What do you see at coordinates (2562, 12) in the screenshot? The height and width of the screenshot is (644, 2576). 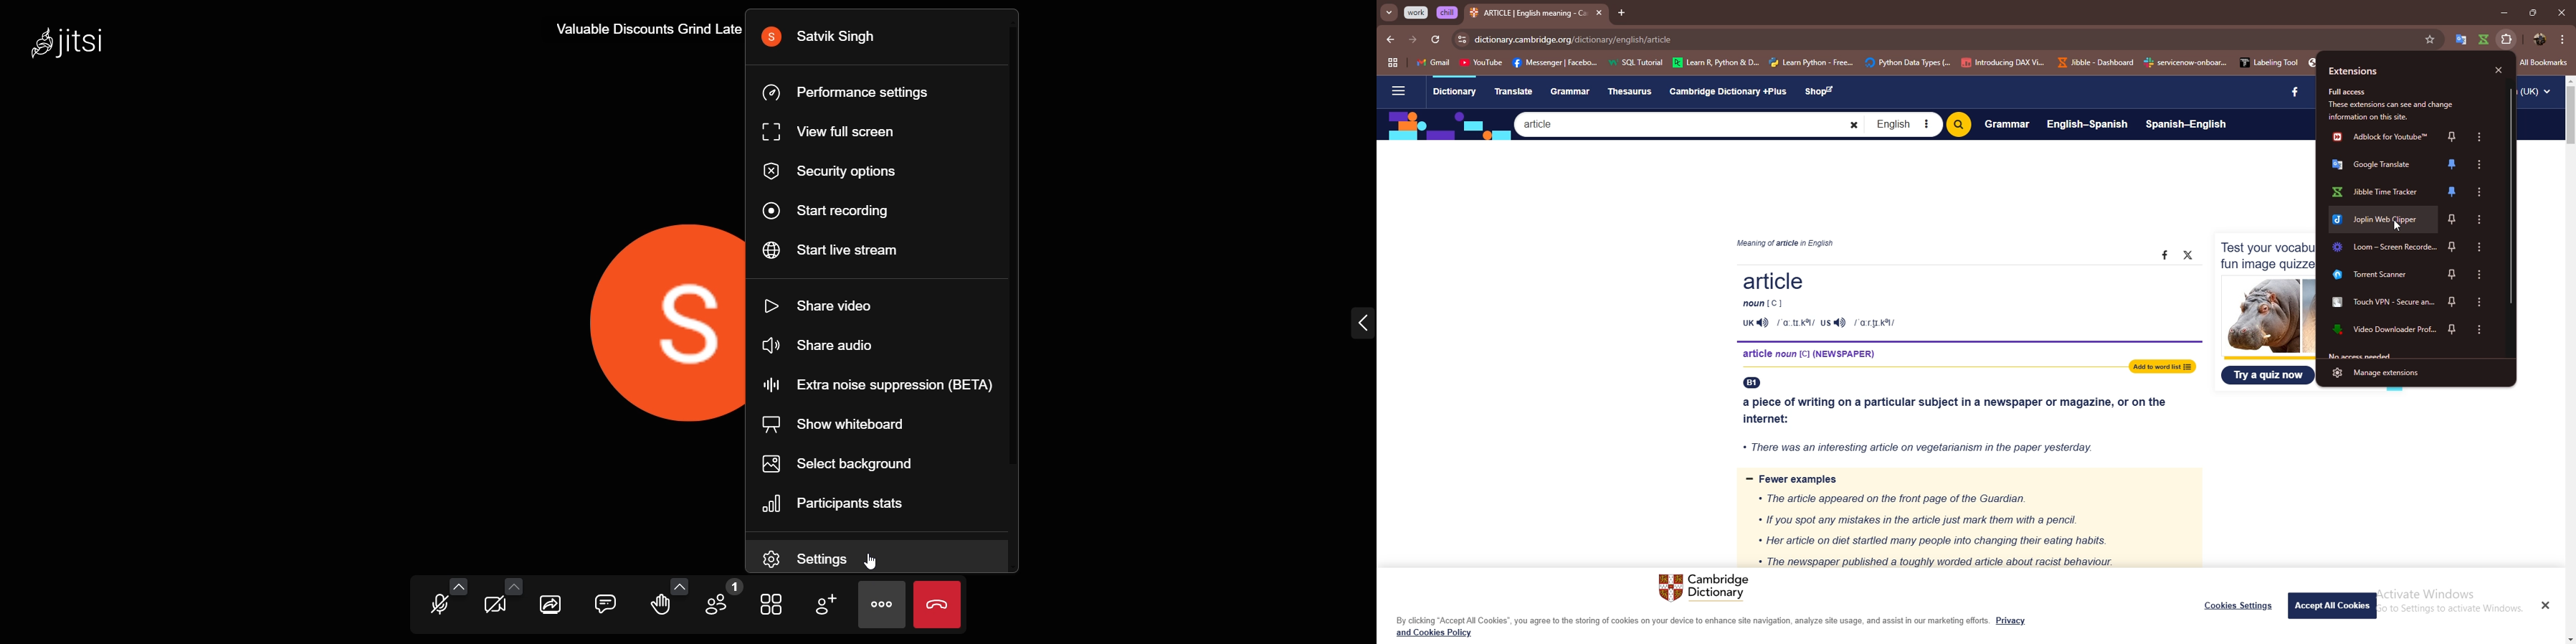 I see `close` at bounding box center [2562, 12].